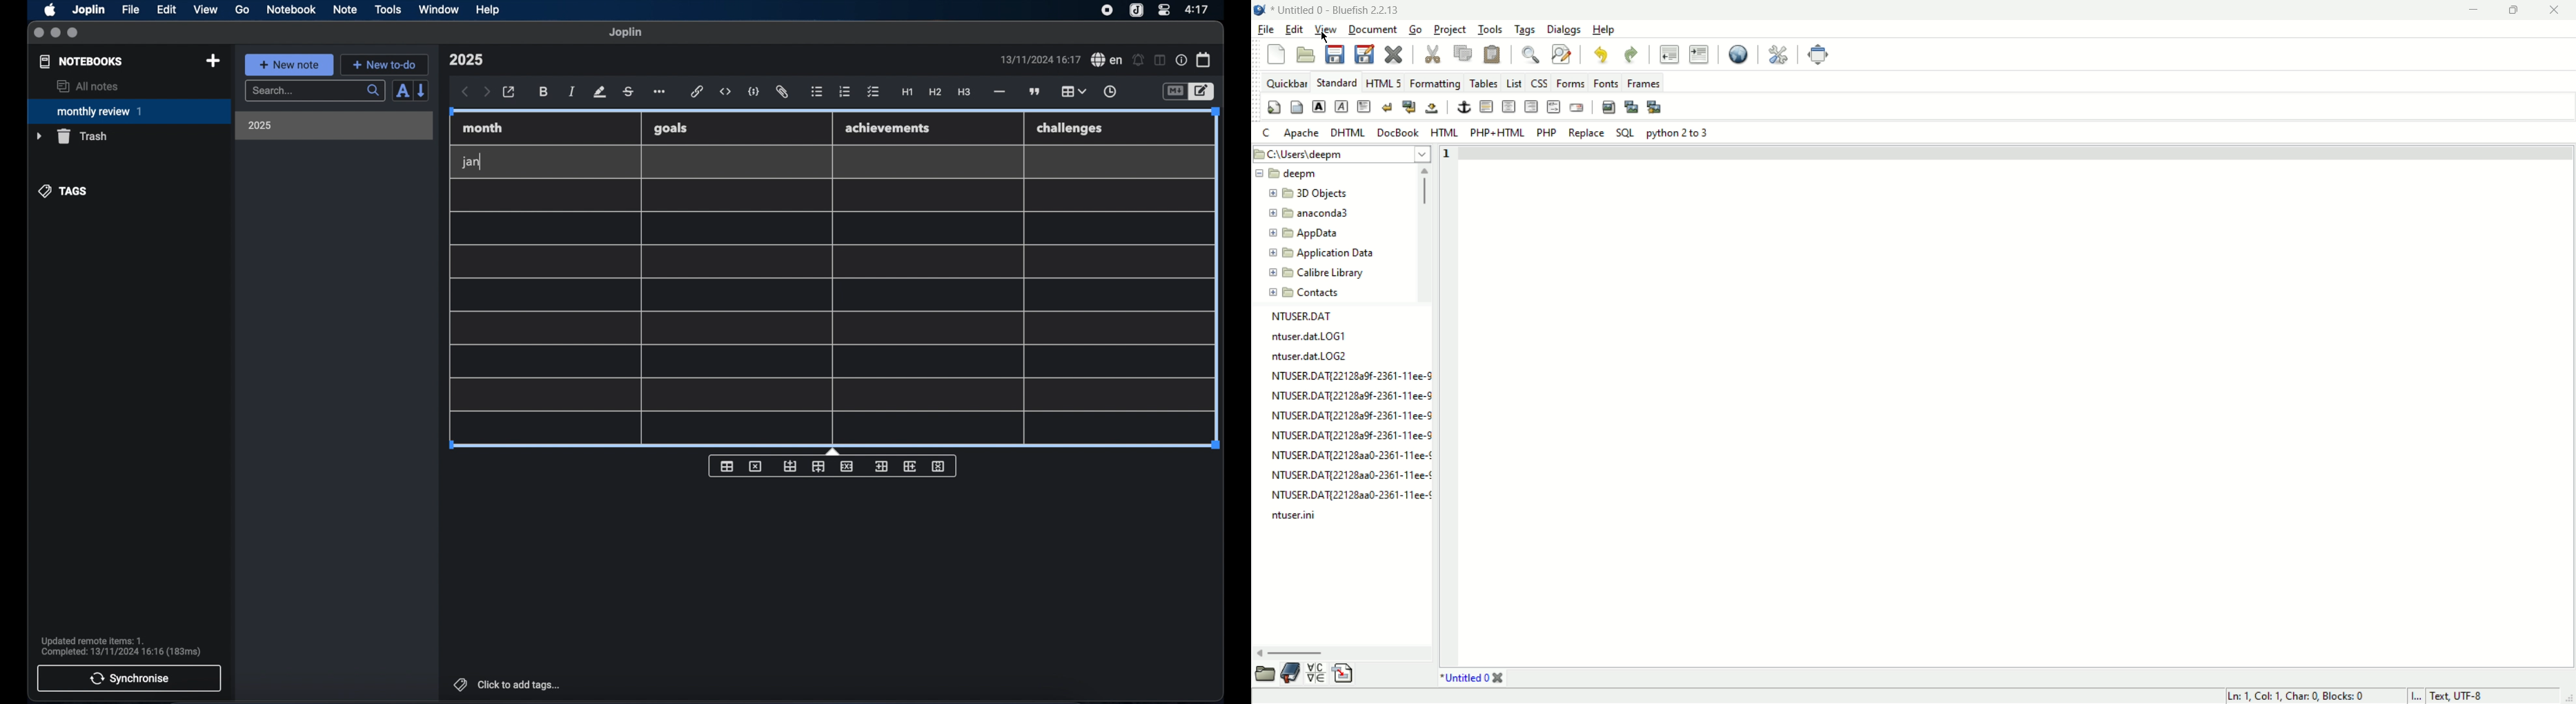  What do you see at coordinates (1498, 678) in the screenshot?
I see `close` at bounding box center [1498, 678].